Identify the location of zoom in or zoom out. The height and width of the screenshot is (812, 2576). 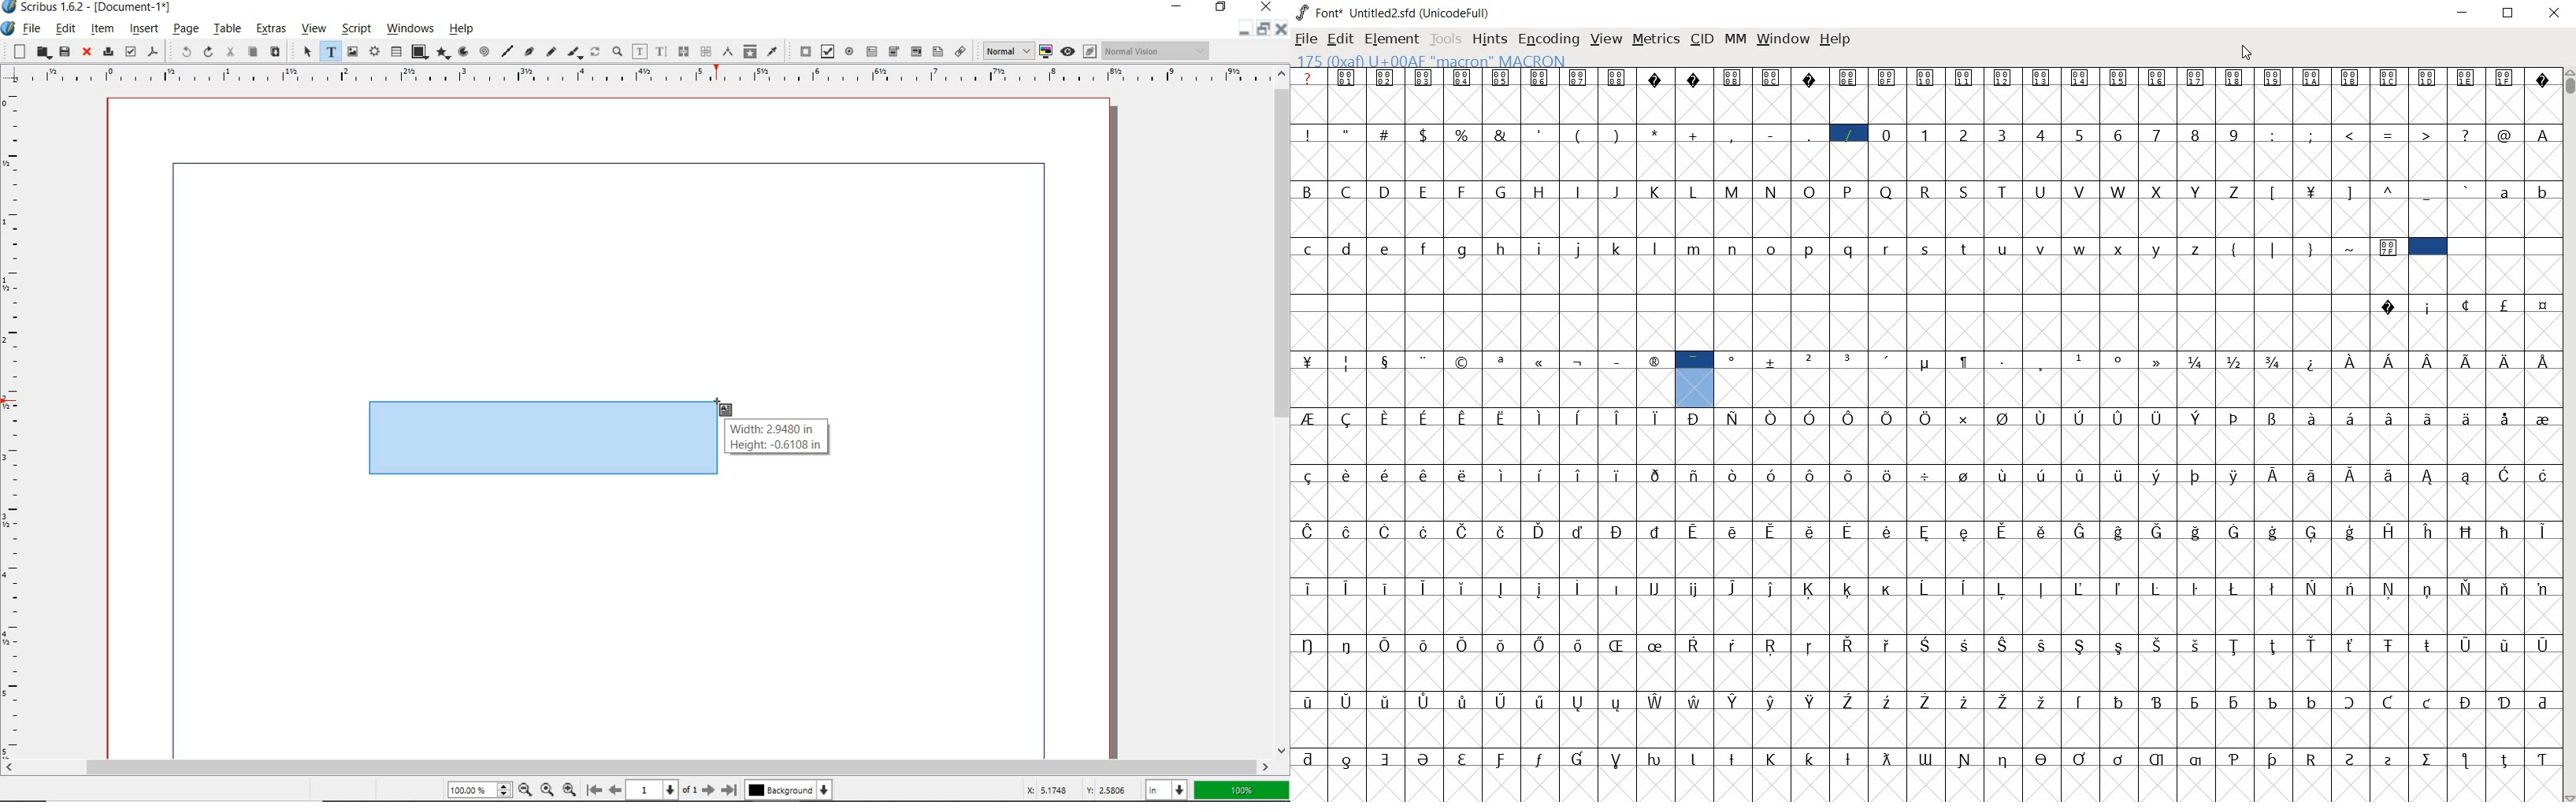
(617, 53).